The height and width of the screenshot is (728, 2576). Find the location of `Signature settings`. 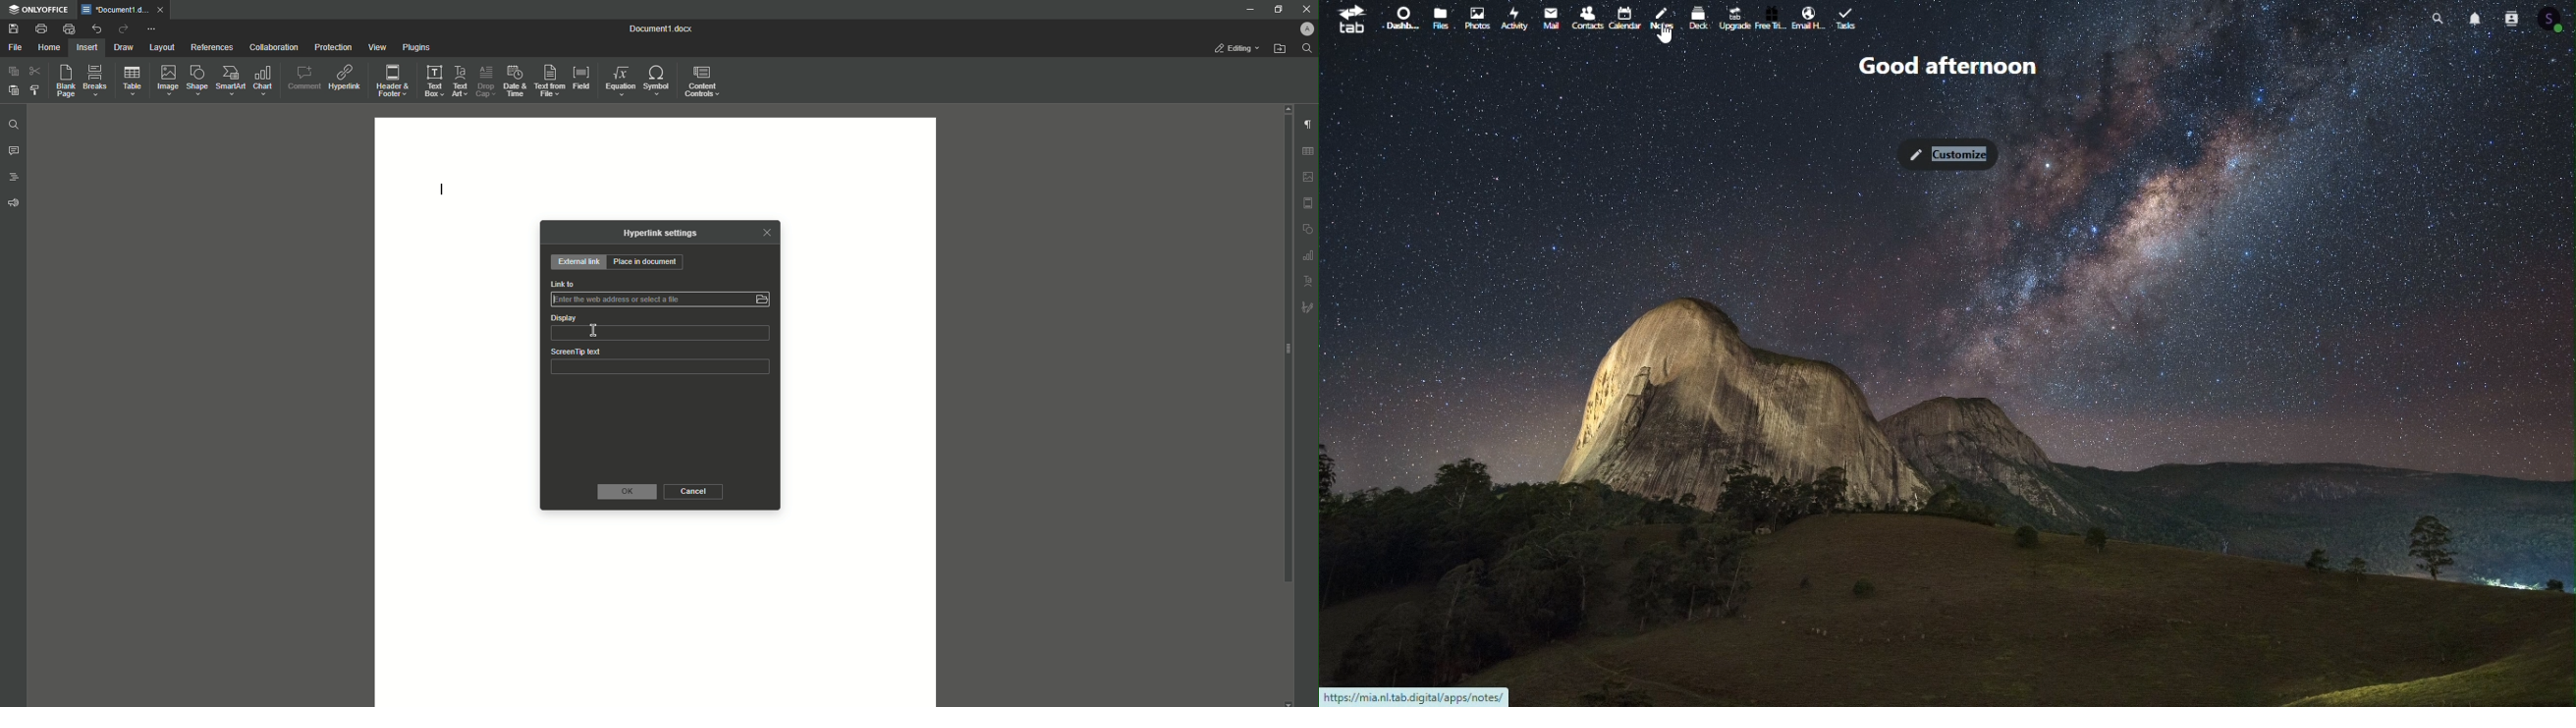

Signature settings is located at coordinates (1310, 307).